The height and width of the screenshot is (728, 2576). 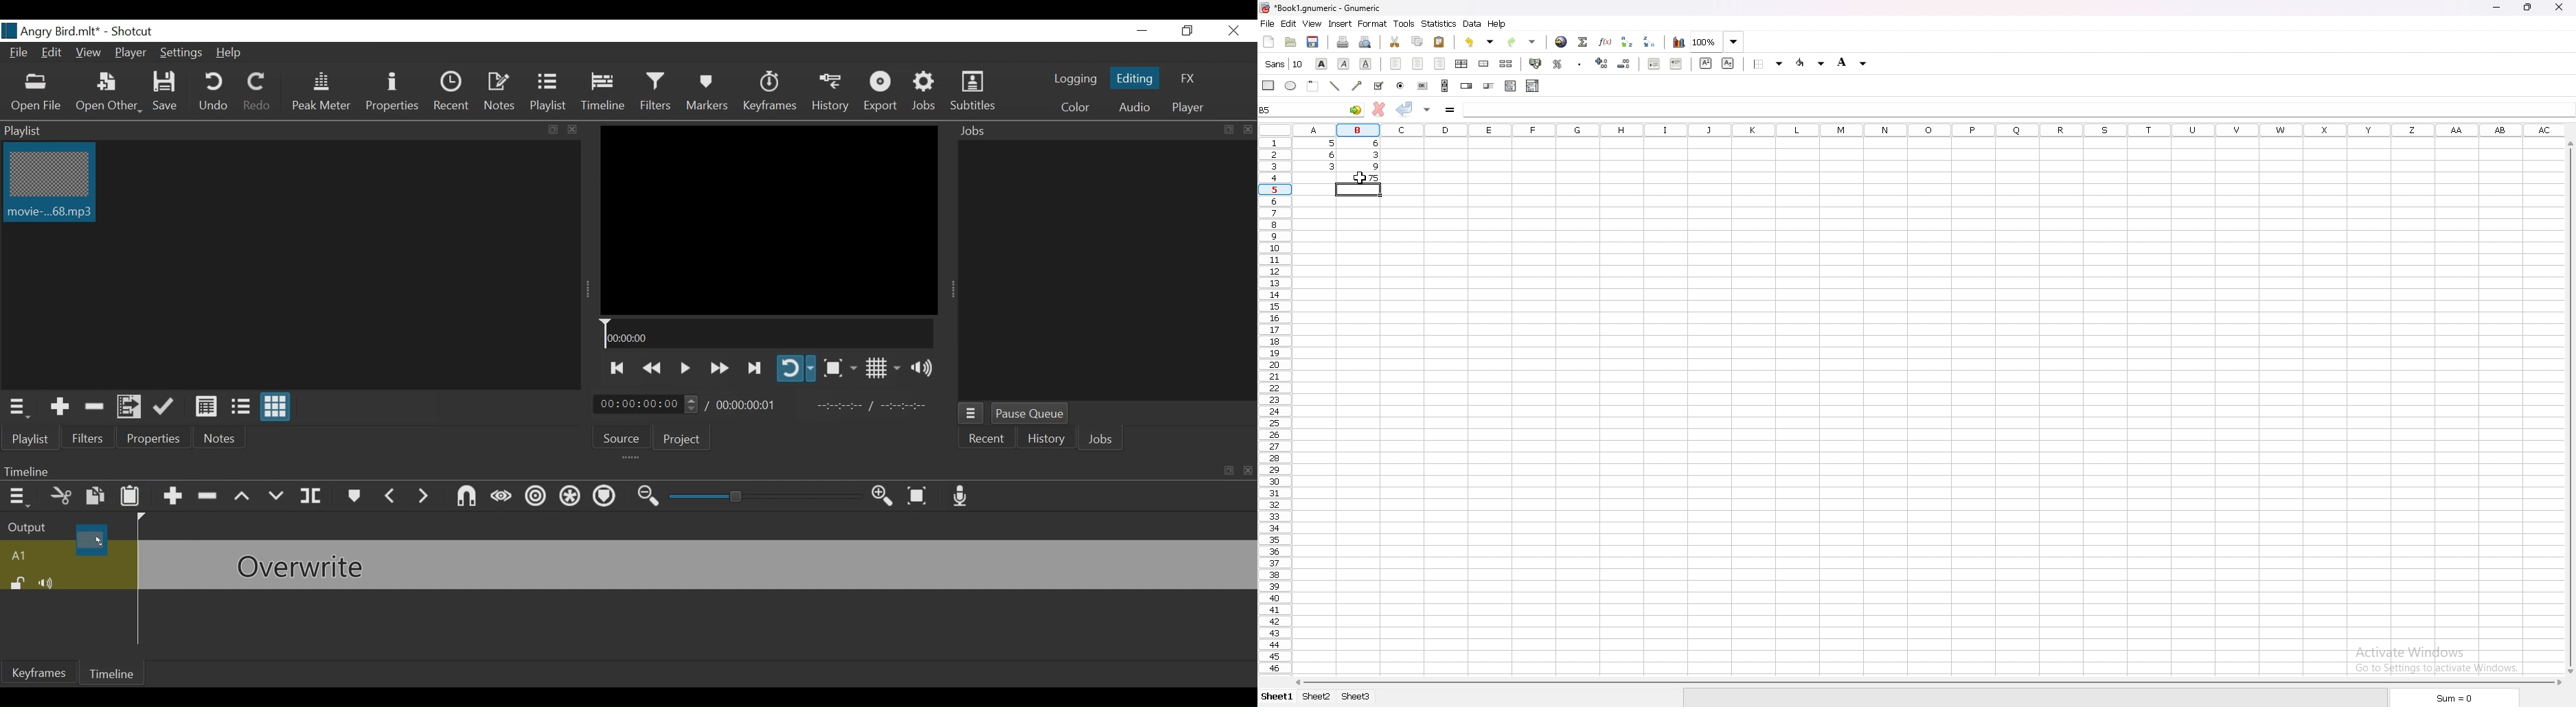 What do you see at coordinates (132, 408) in the screenshot?
I see `Add file to the playlist` at bounding box center [132, 408].